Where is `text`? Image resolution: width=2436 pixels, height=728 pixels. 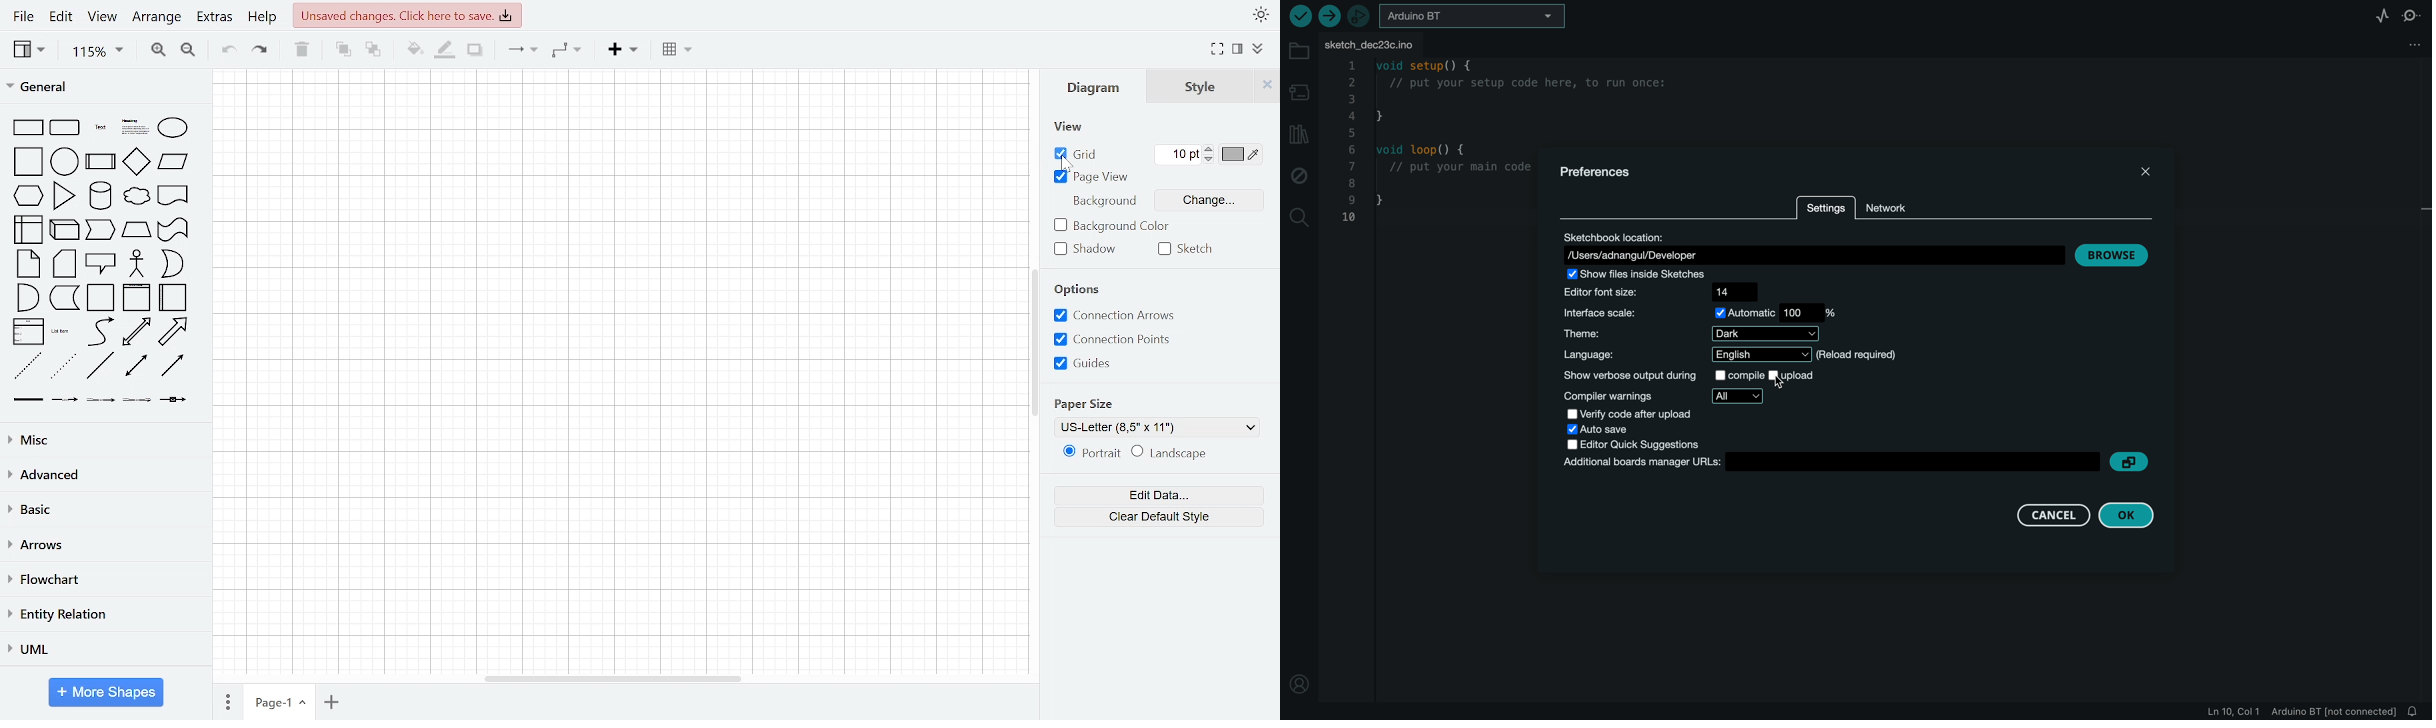 text is located at coordinates (99, 126).